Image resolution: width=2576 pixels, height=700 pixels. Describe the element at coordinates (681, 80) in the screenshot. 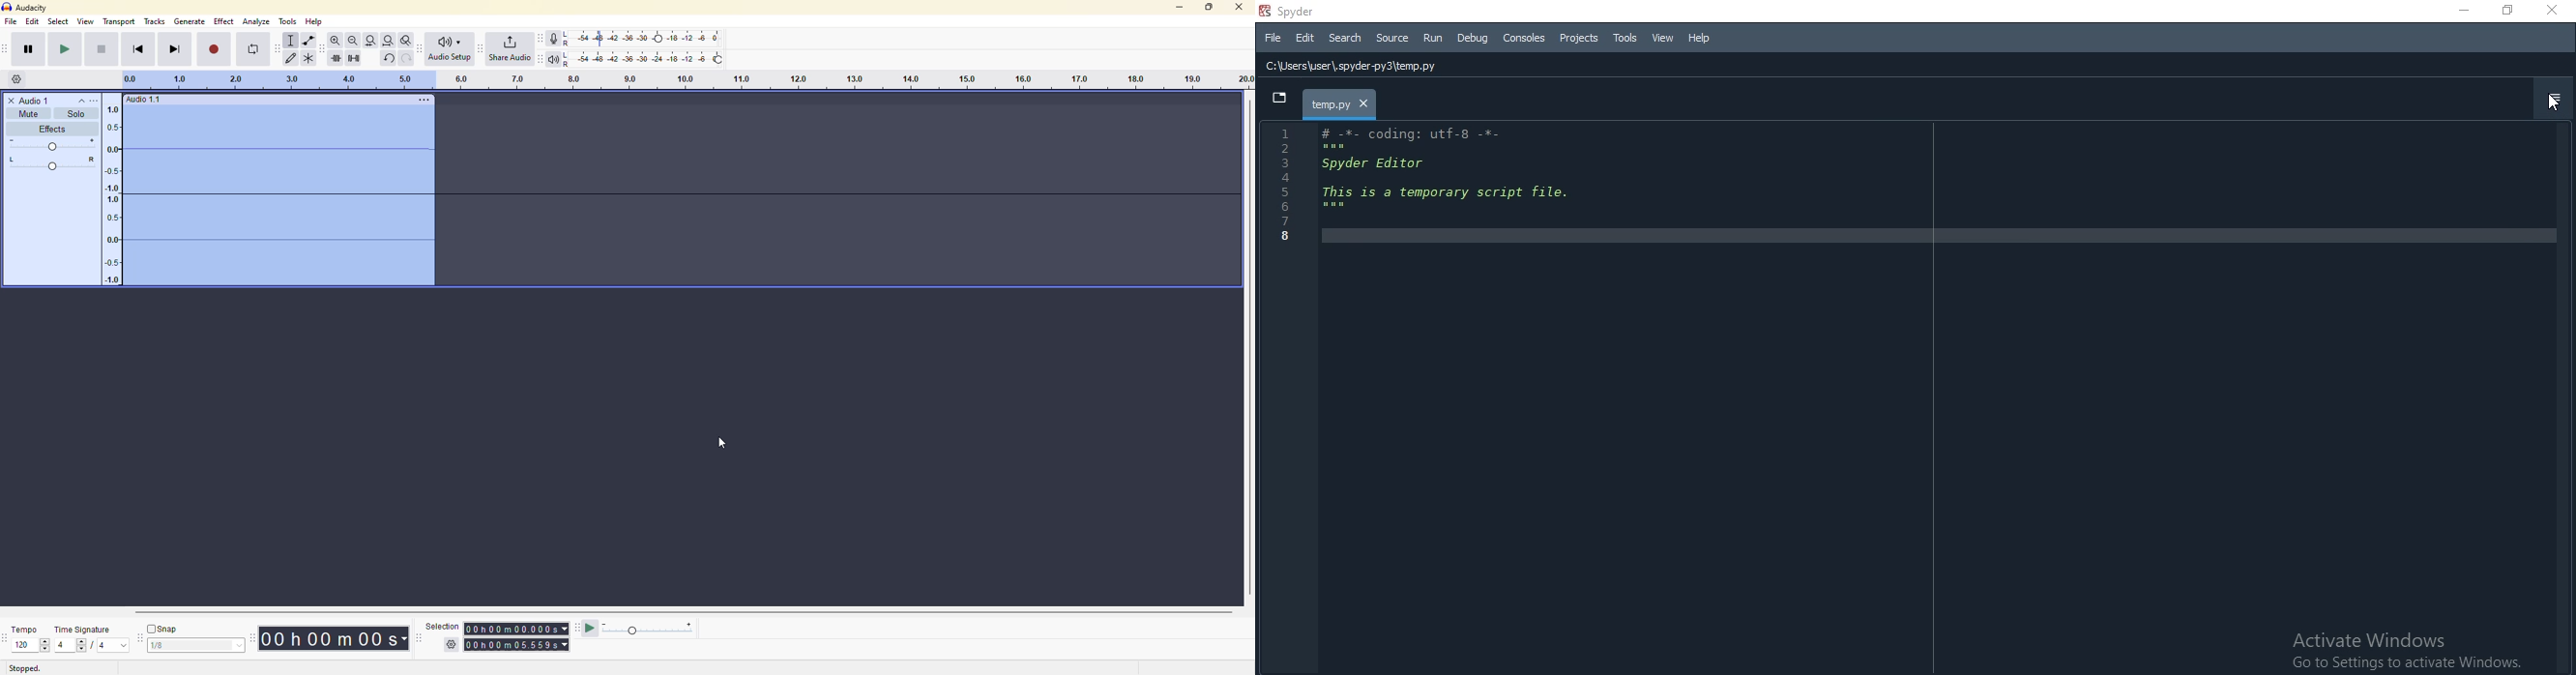

I see `click and drag to define looping region` at that location.